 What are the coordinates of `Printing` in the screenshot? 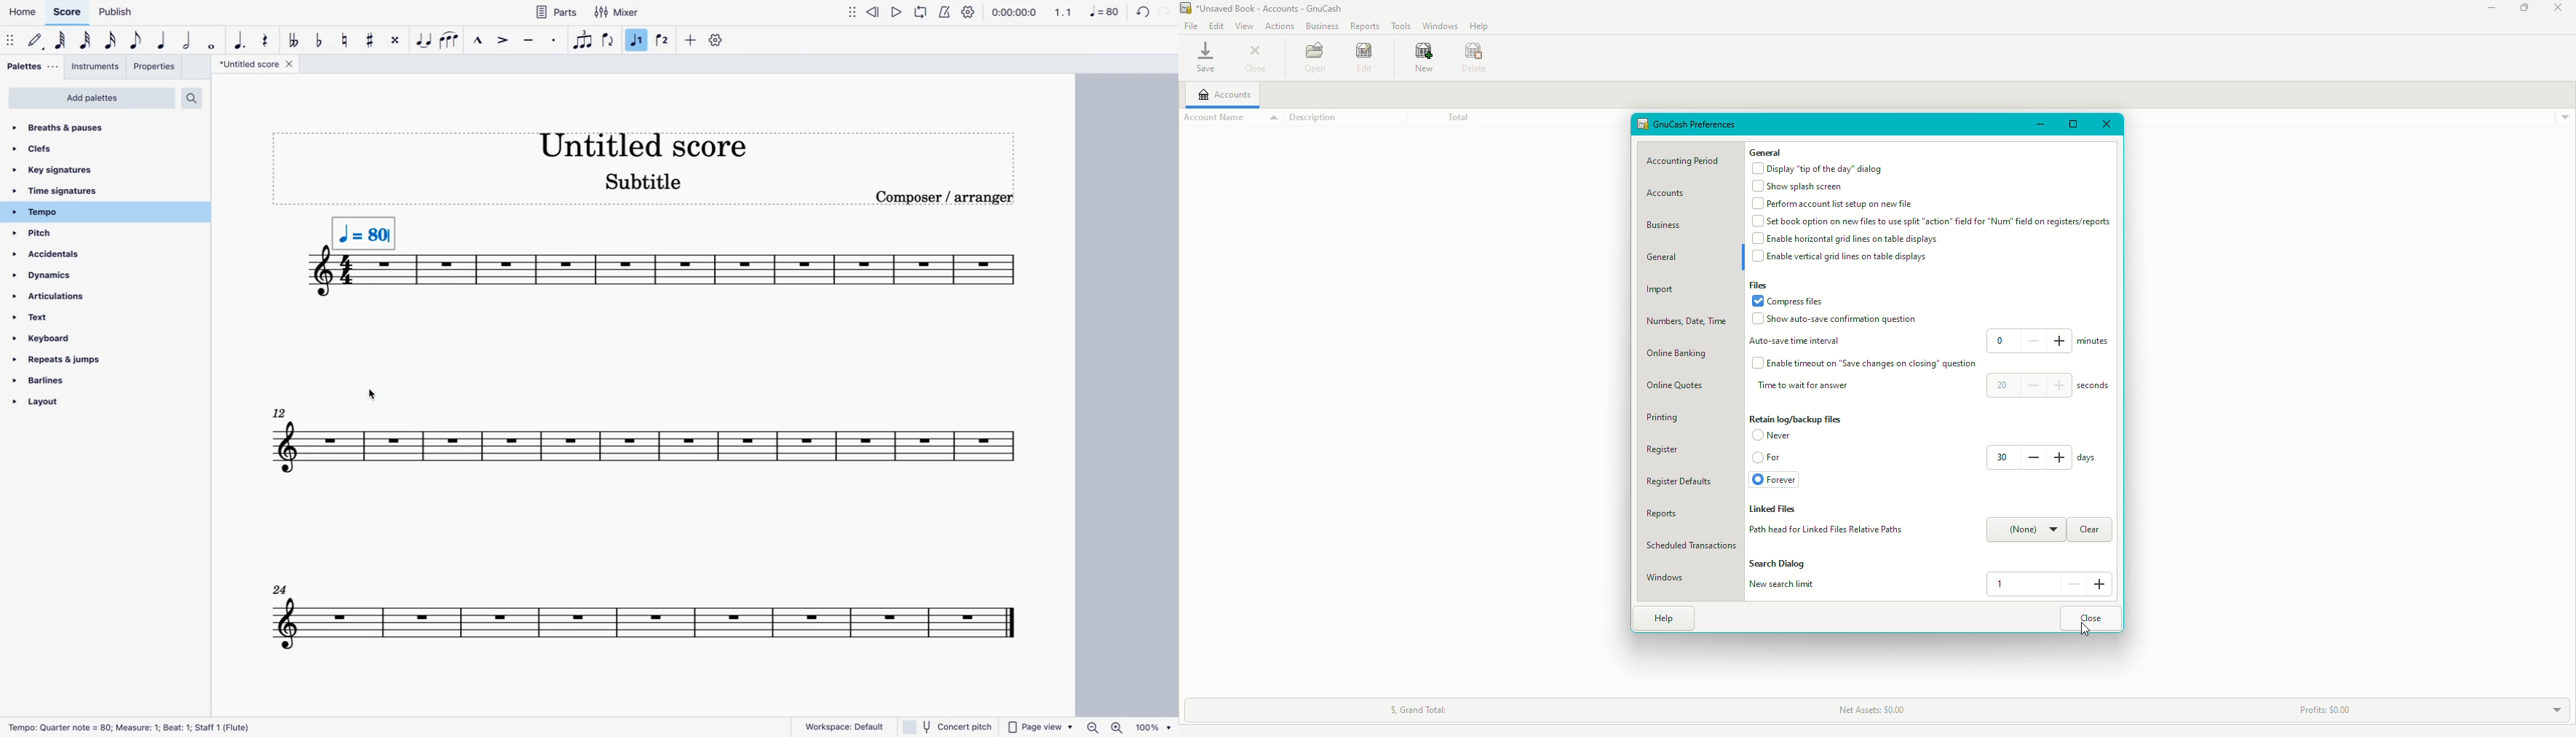 It's located at (1662, 417).